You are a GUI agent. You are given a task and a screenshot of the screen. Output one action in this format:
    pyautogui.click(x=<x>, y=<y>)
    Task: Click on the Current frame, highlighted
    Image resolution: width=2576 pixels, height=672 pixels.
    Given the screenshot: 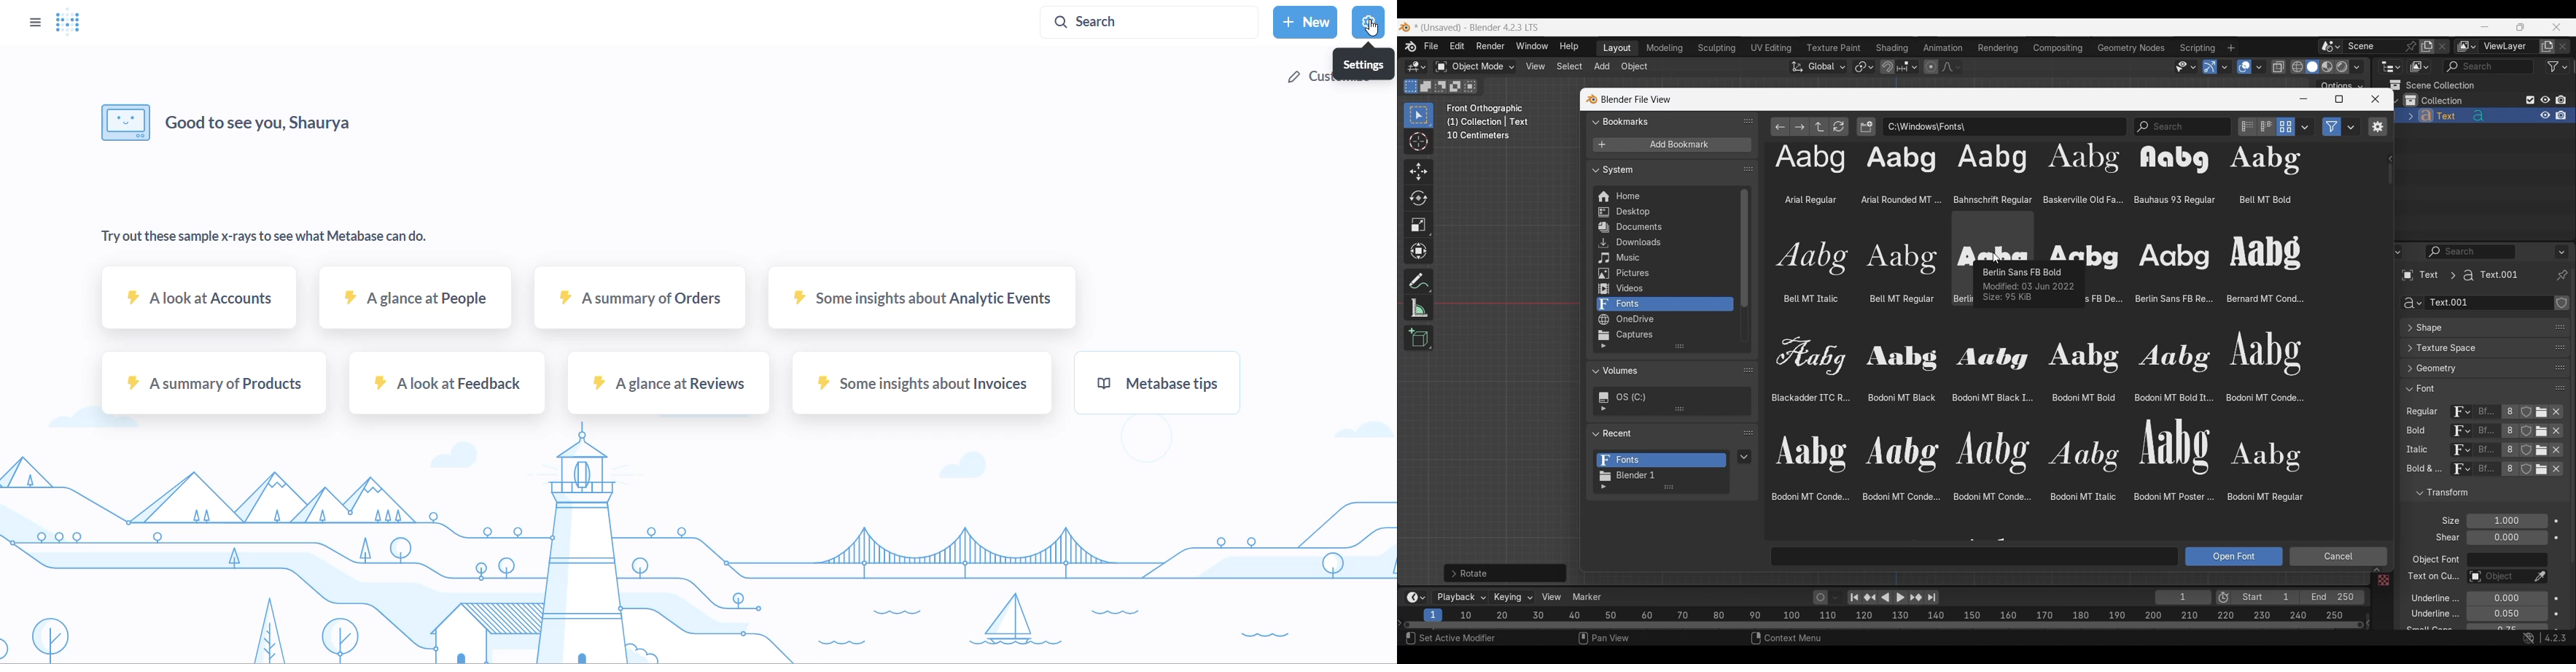 What is the action you would take?
    pyautogui.click(x=1434, y=613)
    